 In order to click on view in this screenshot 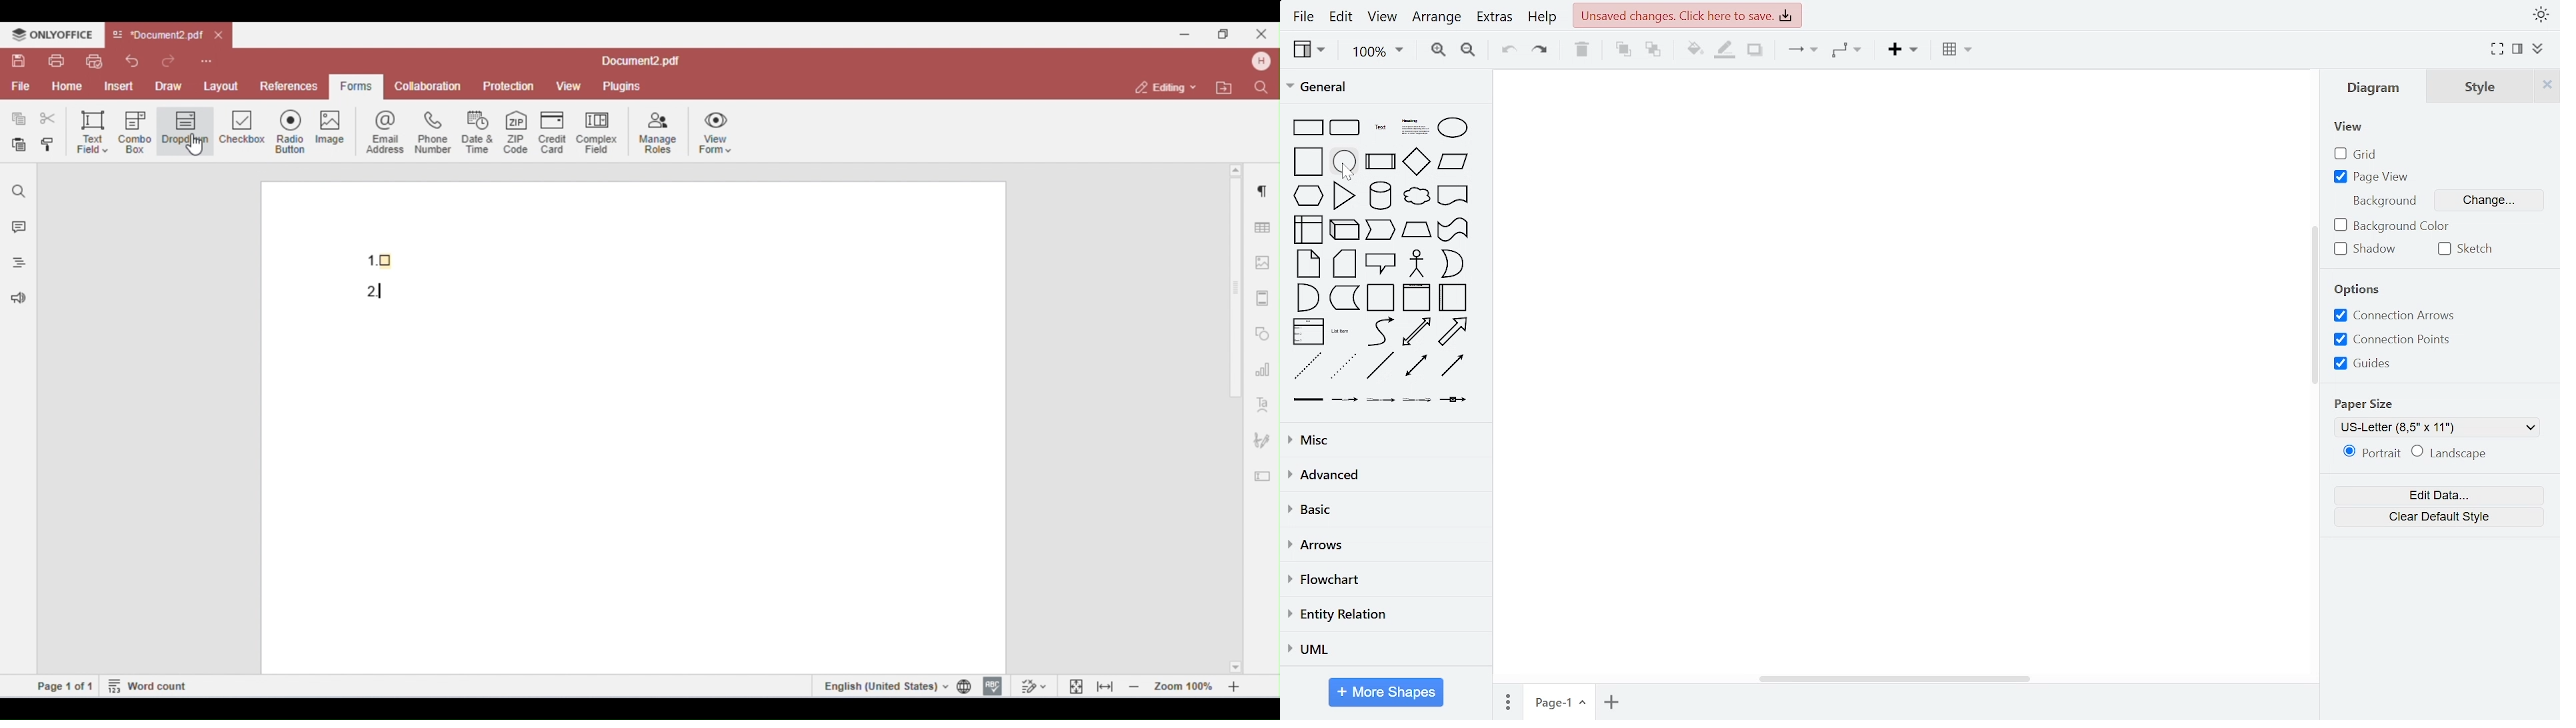, I will do `click(2352, 128)`.